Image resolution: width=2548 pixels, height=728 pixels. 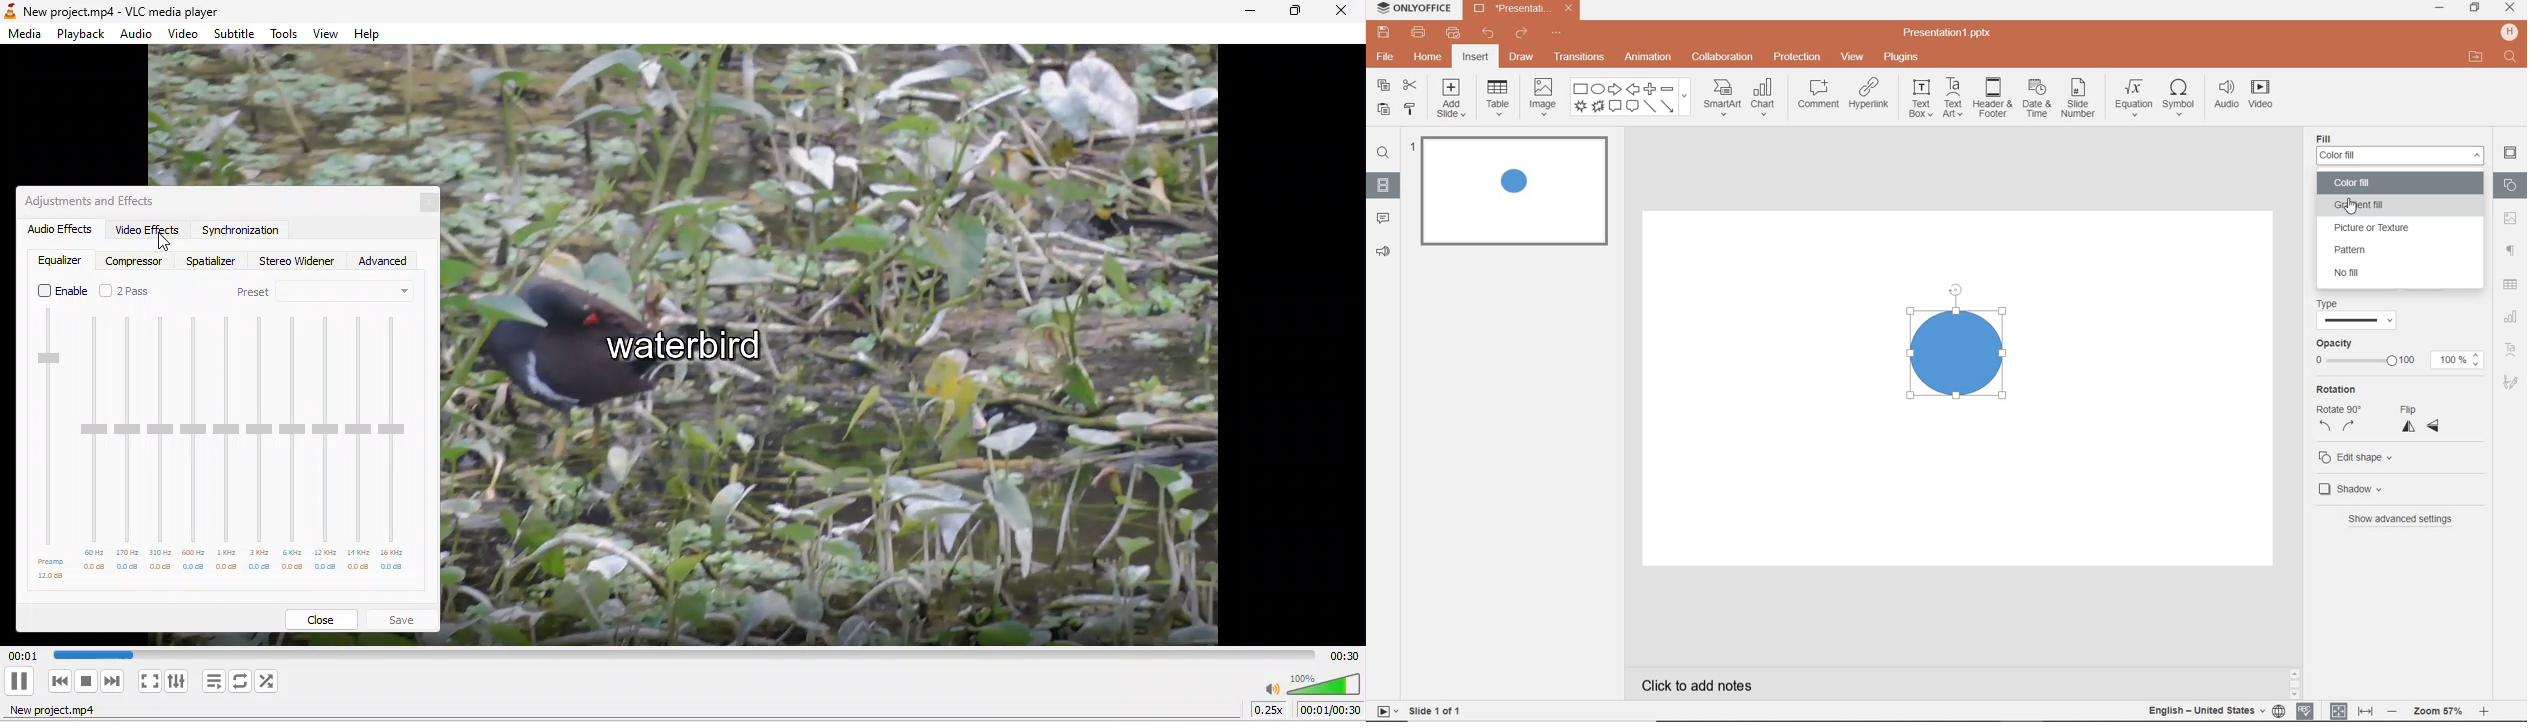 What do you see at coordinates (1871, 97) in the screenshot?
I see `hyperlink` at bounding box center [1871, 97].